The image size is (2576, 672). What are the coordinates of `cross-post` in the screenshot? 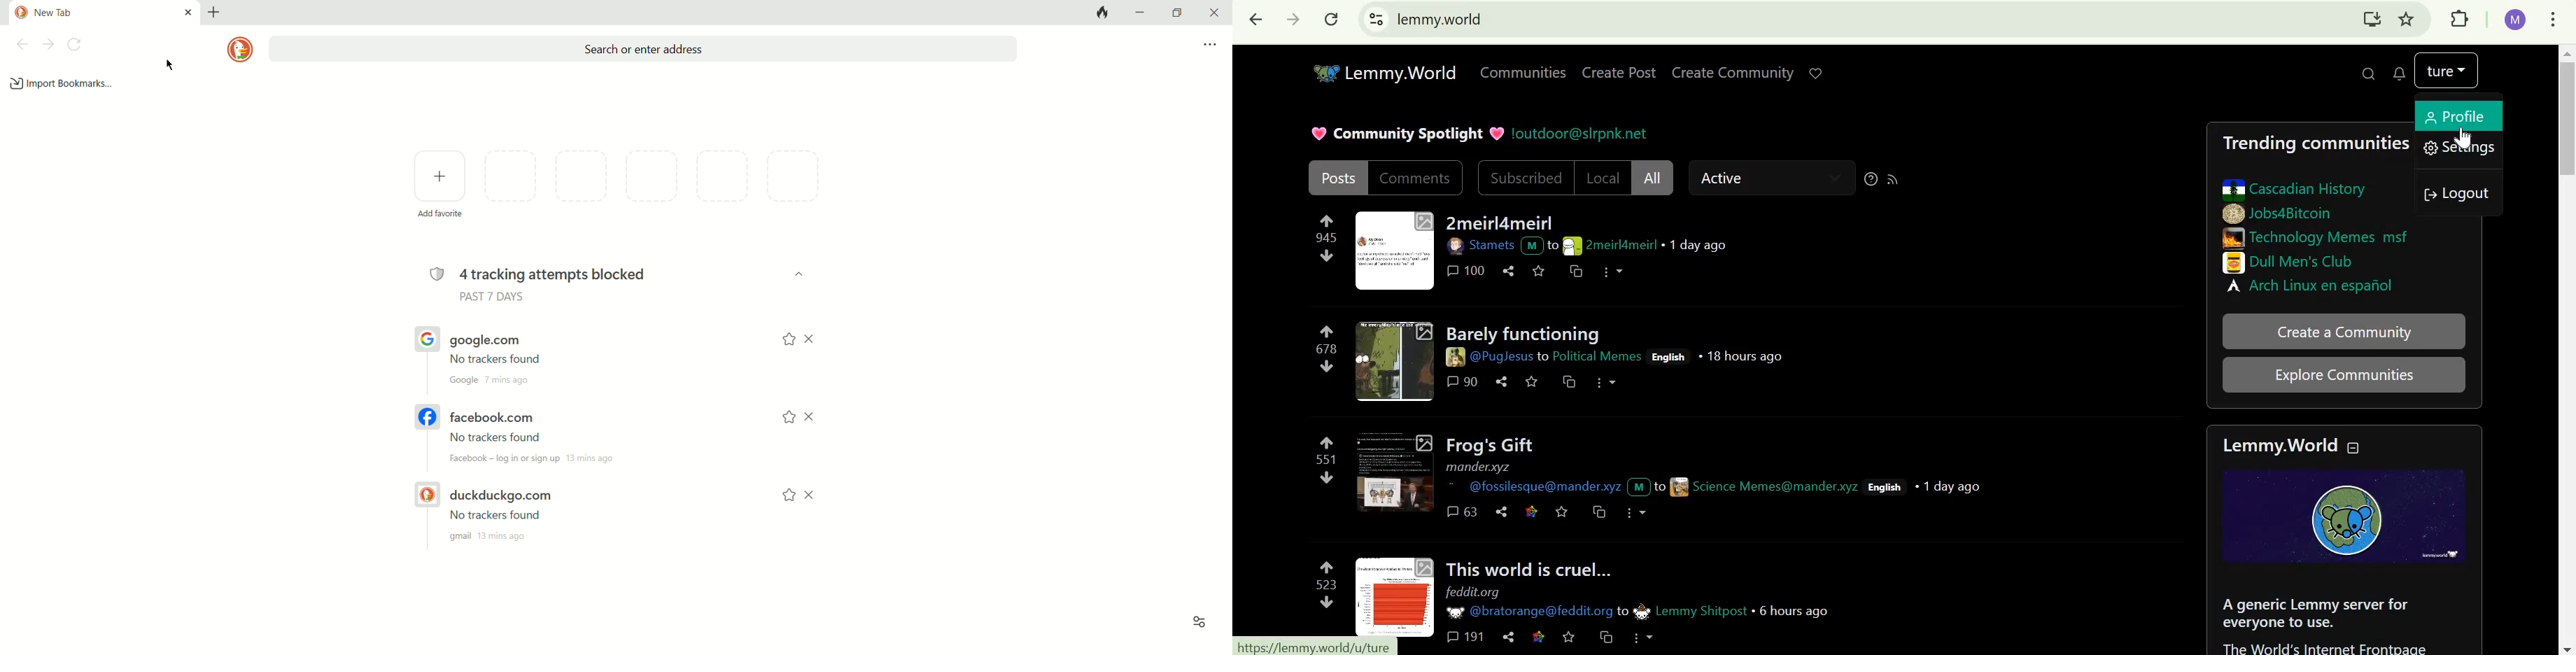 It's located at (1572, 272).